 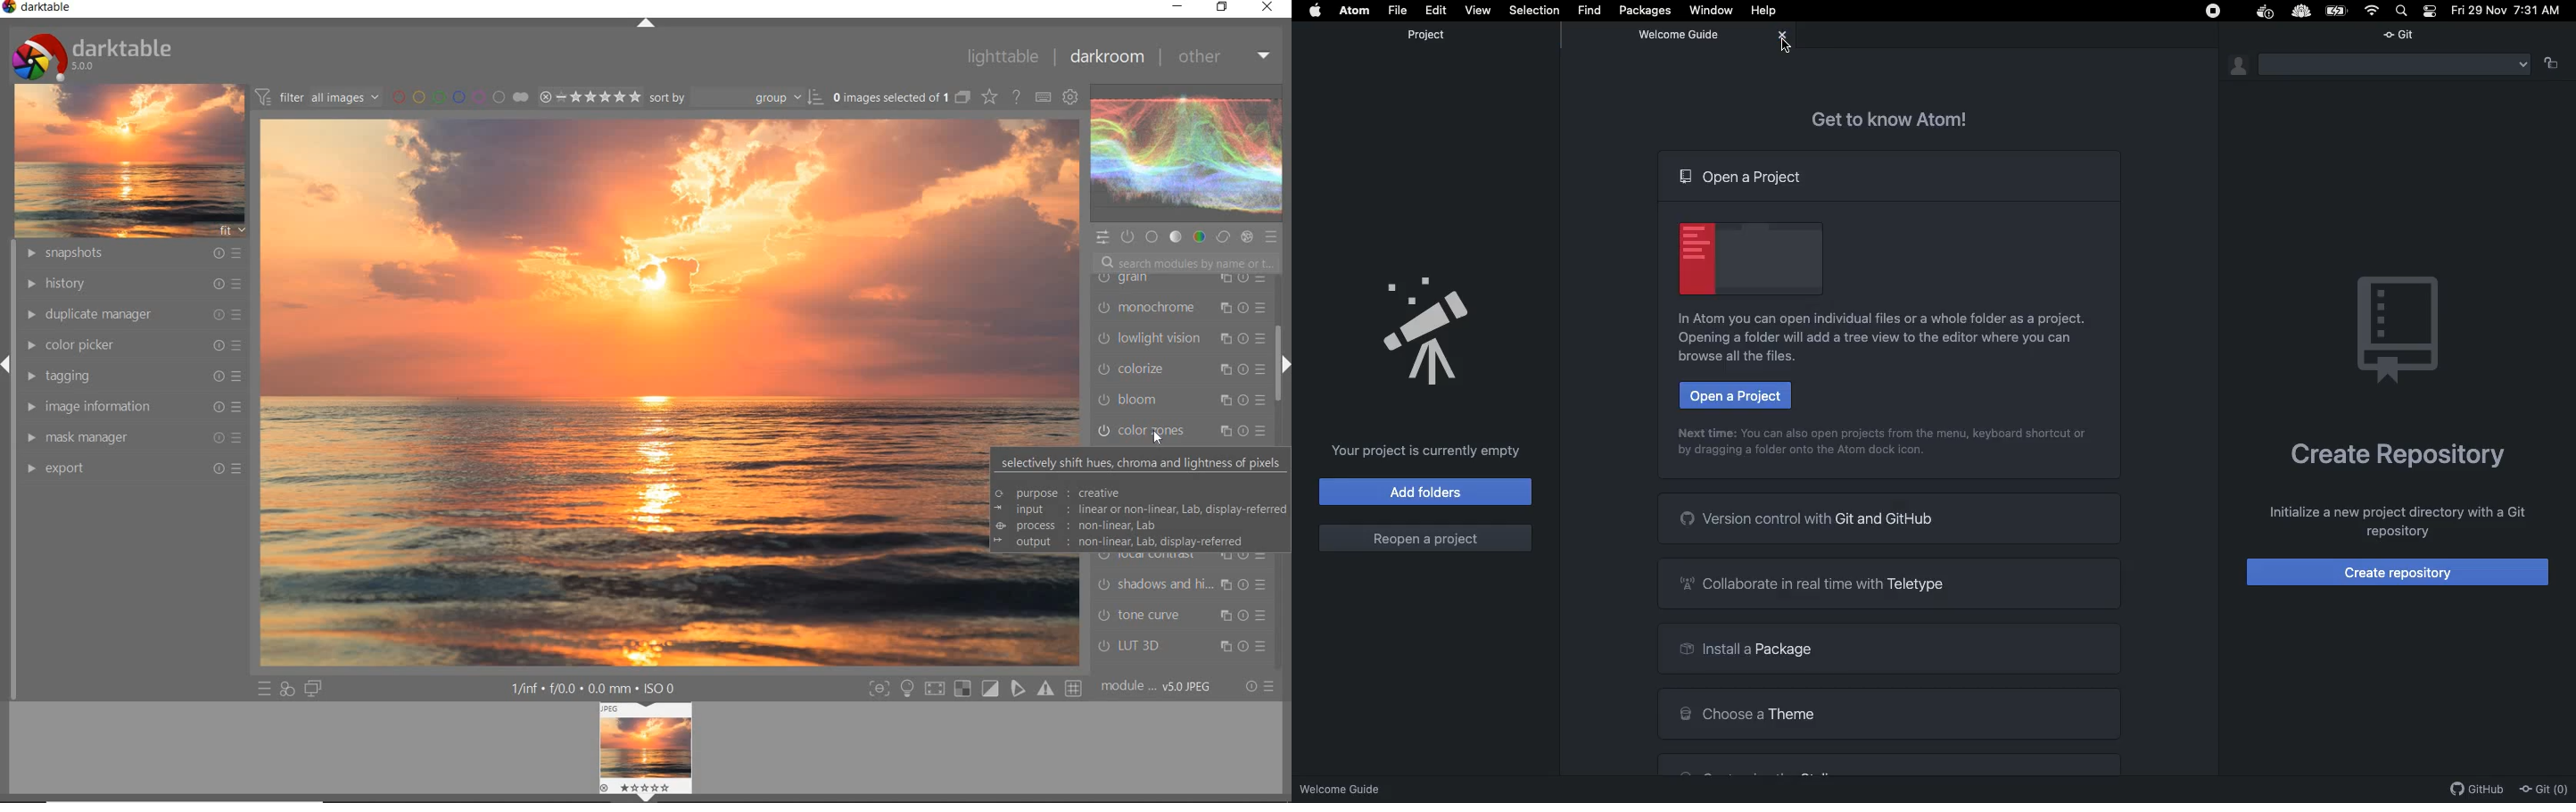 What do you see at coordinates (1648, 10) in the screenshot?
I see `Packages` at bounding box center [1648, 10].